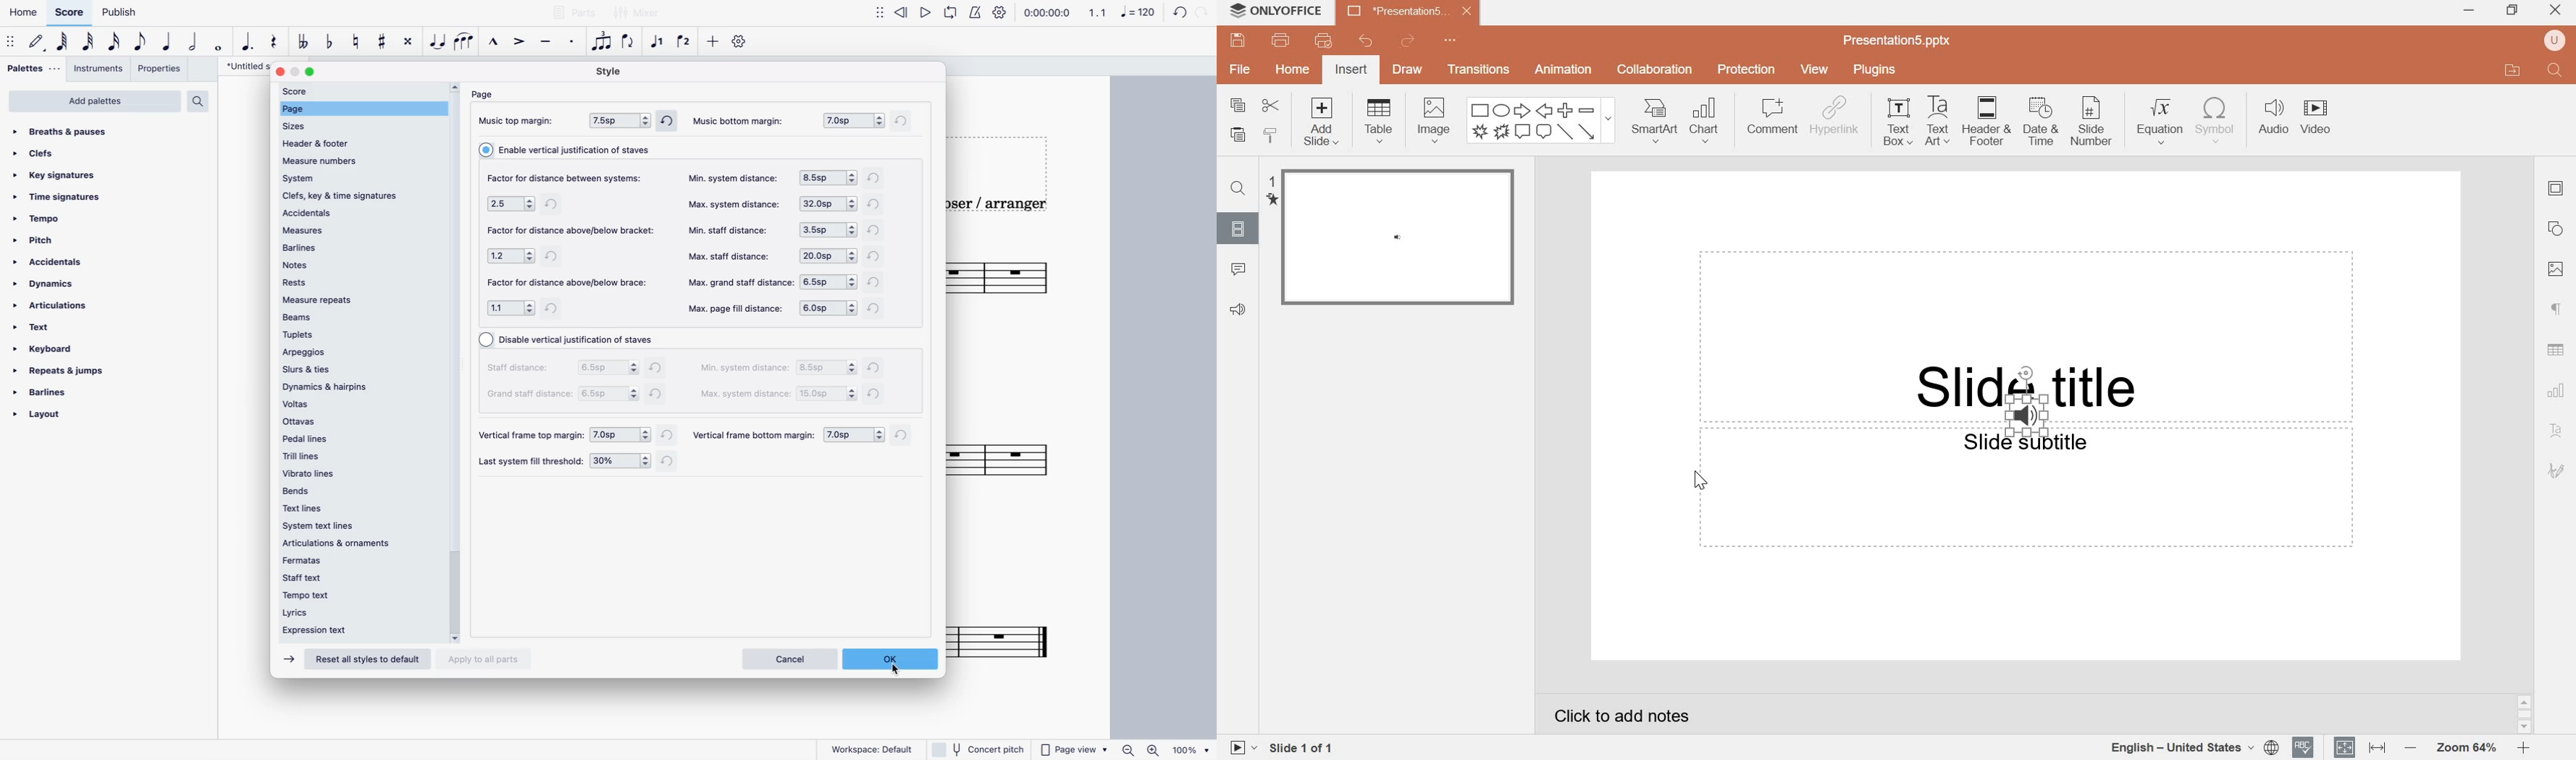 Image resolution: width=2576 pixels, height=784 pixels. I want to click on chart, so click(2558, 391).